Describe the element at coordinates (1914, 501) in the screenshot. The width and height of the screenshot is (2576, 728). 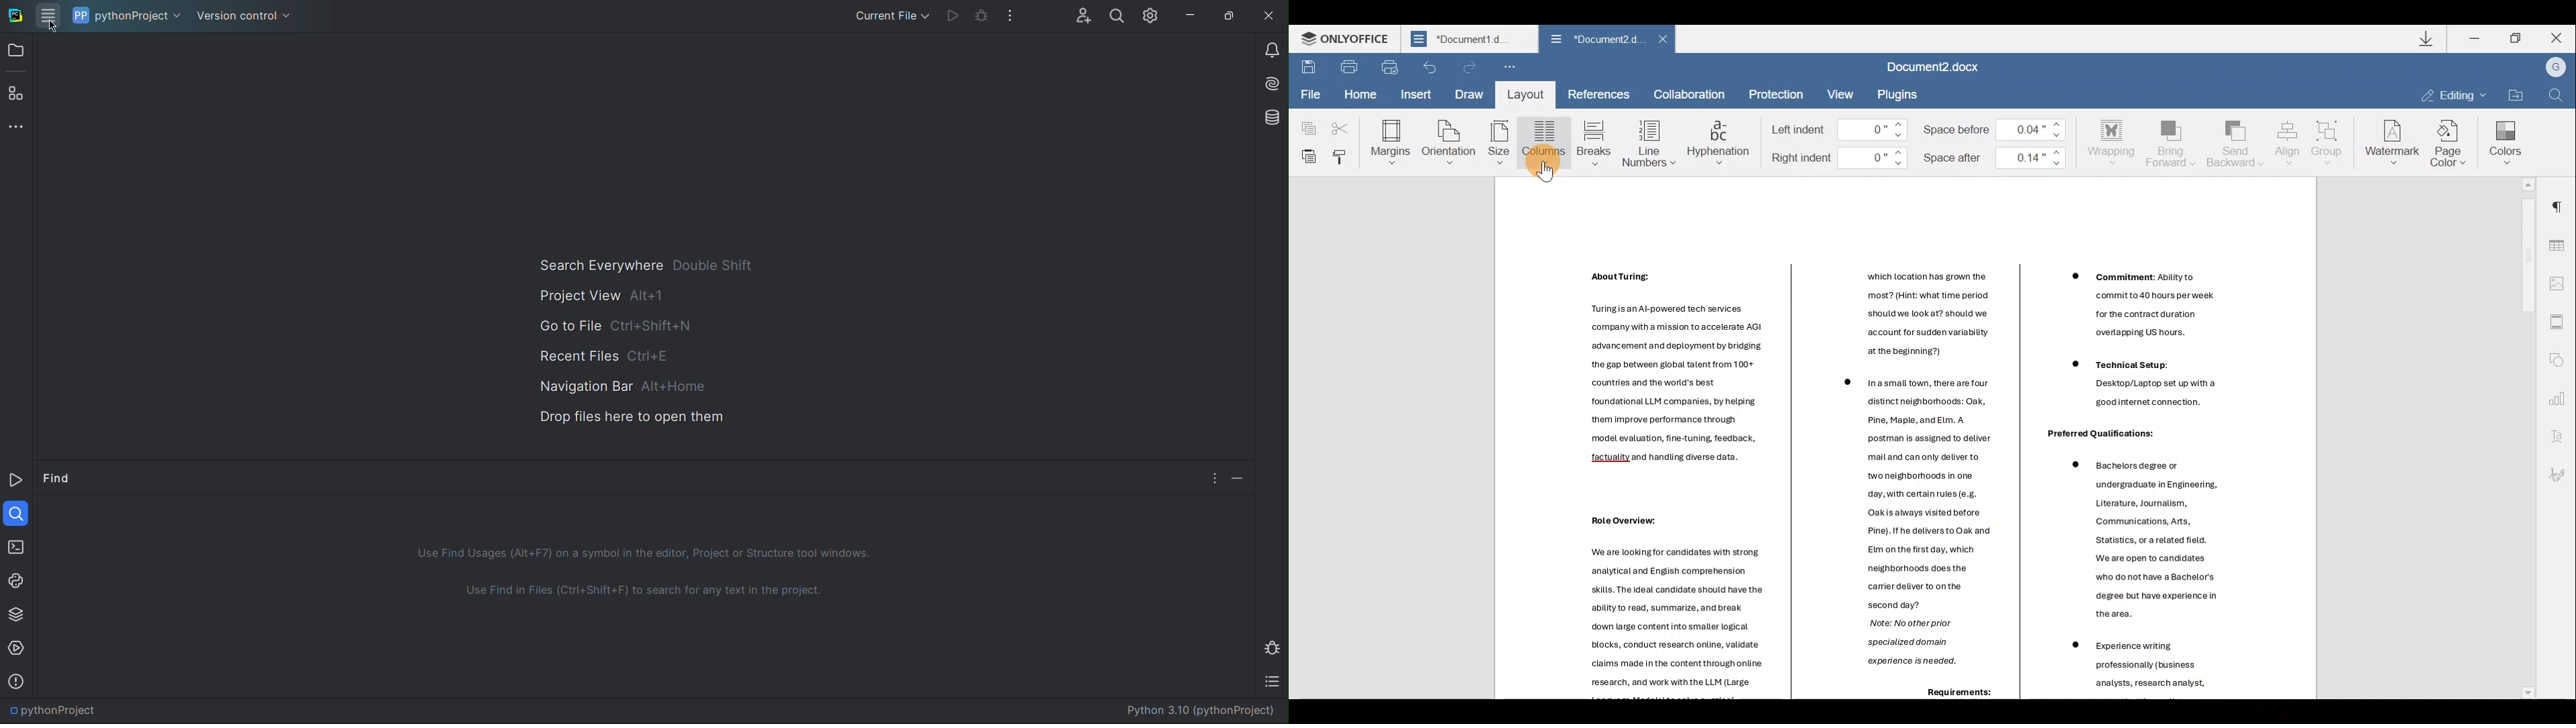
I see `` at that location.